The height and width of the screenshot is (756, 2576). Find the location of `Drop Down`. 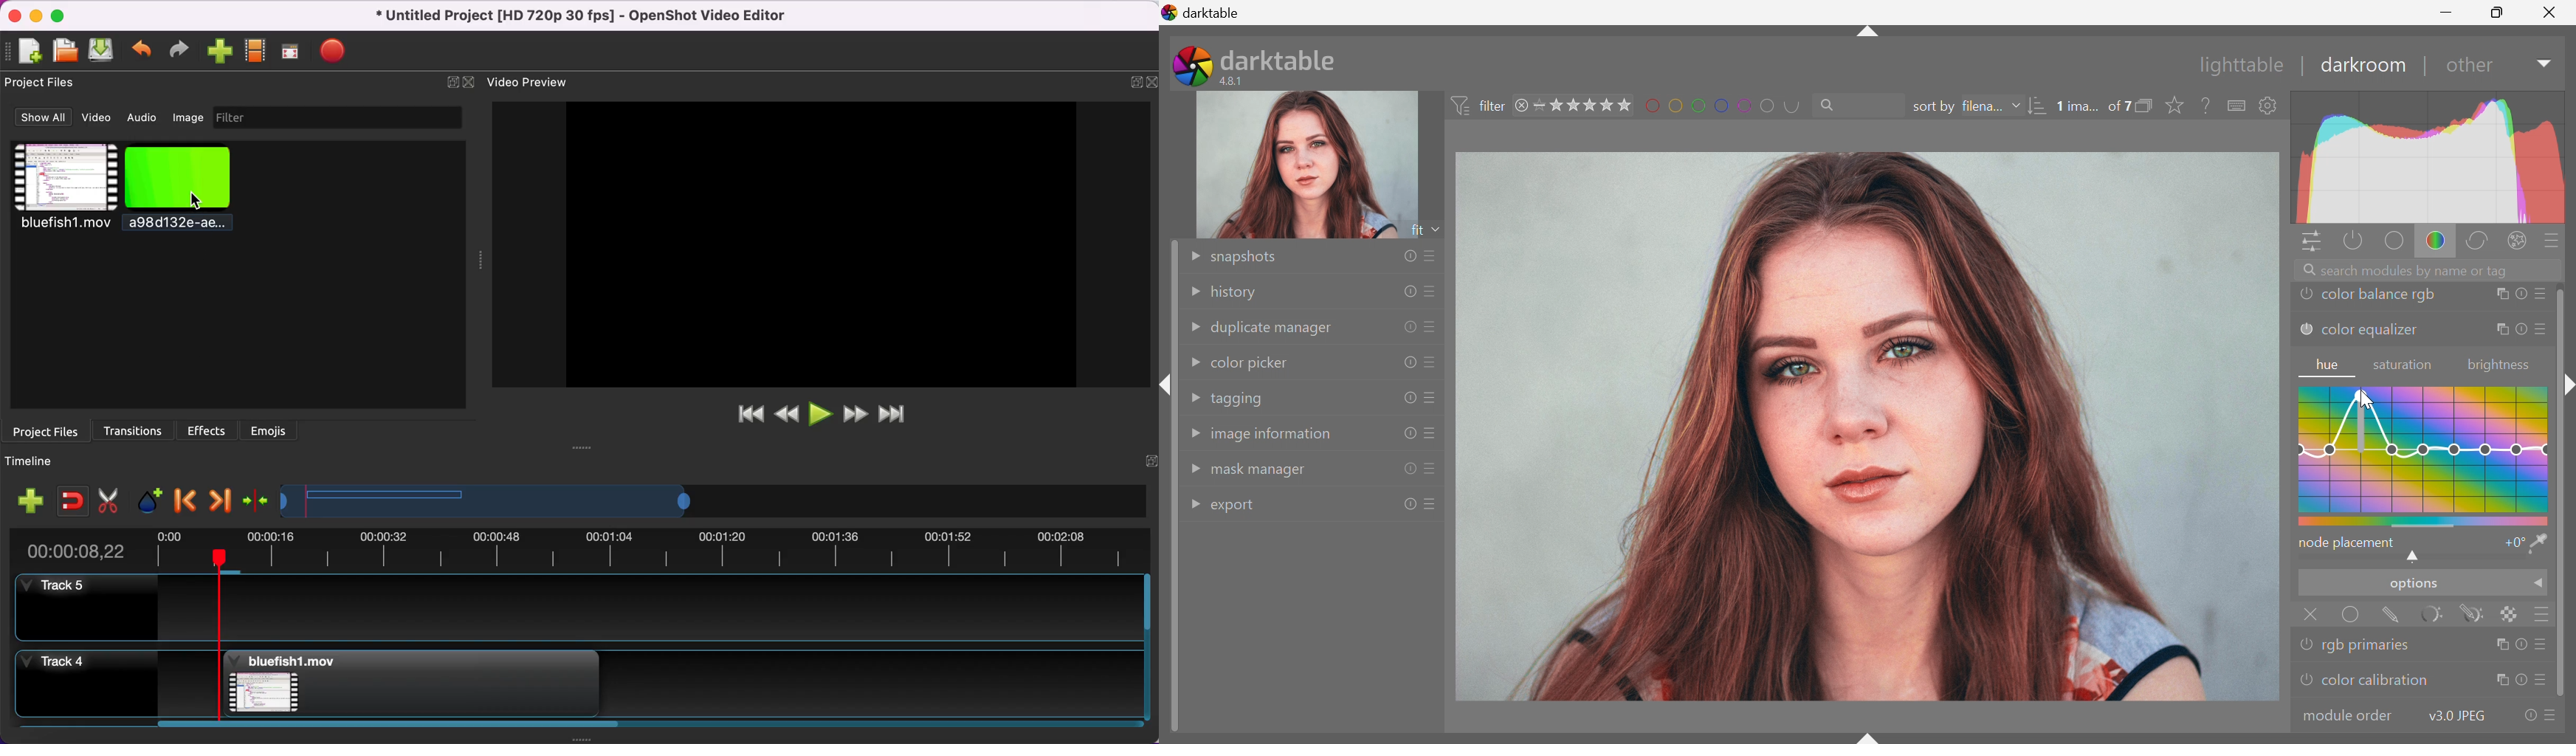

Drop Down is located at coordinates (1193, 289).